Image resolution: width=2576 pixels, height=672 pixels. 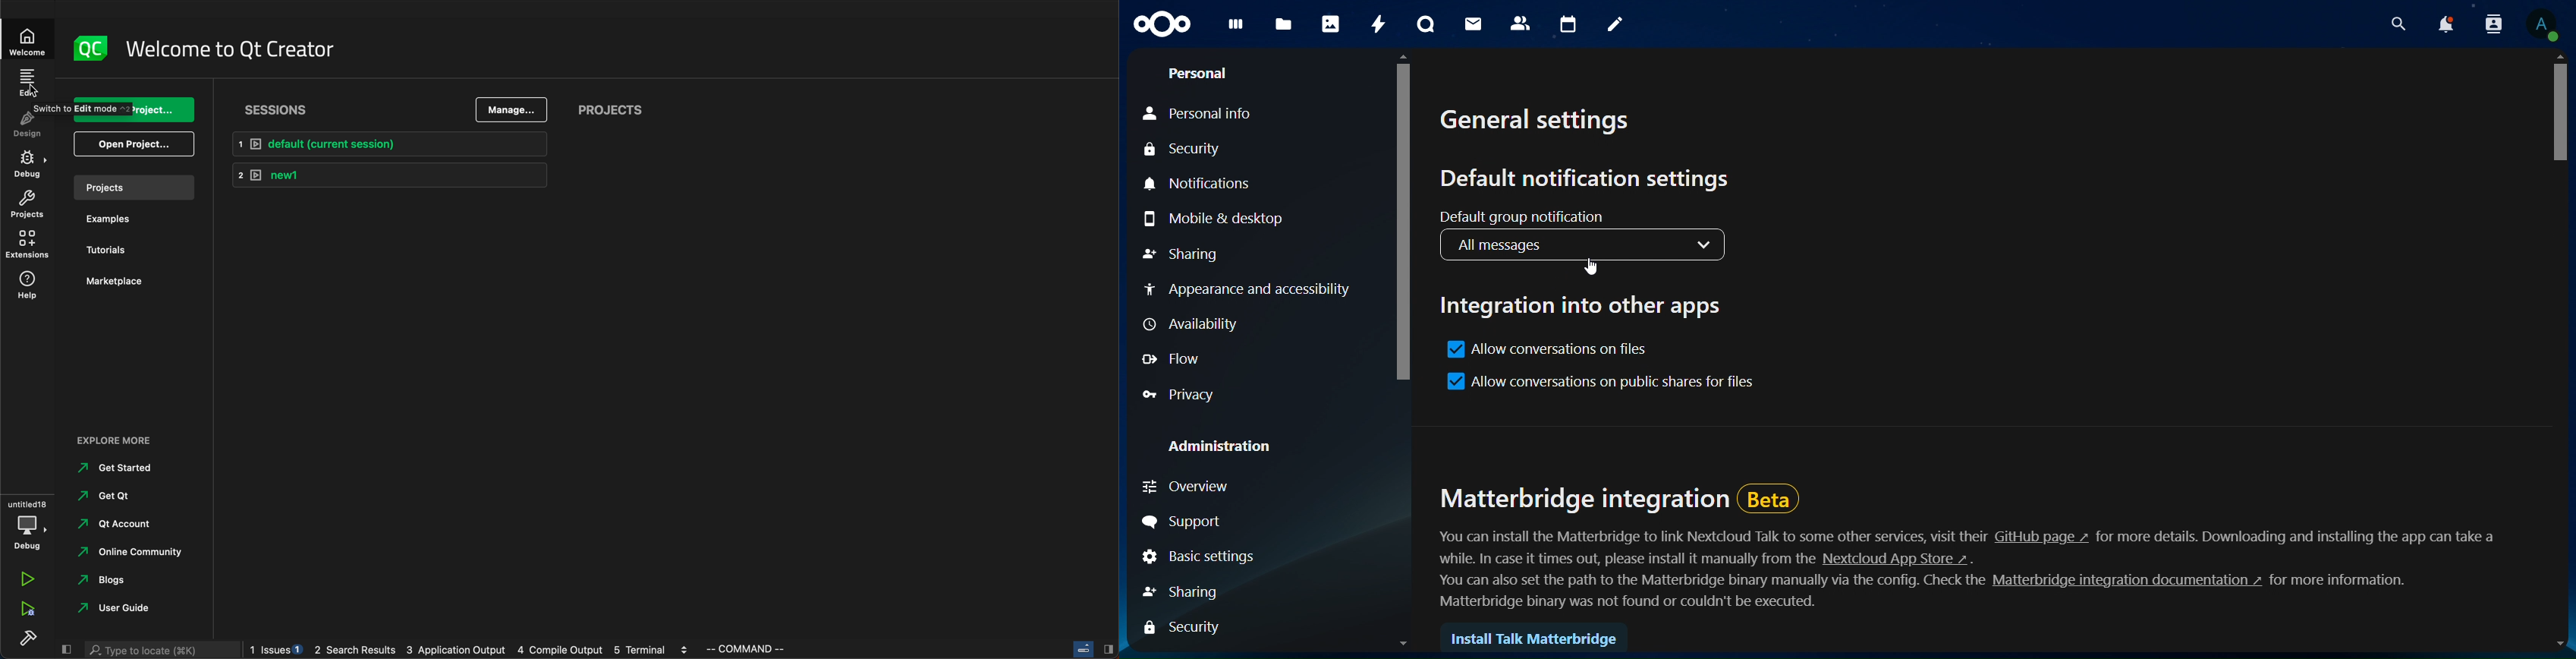 What do you see at coordinates (2439, 23) in the screenshot?
I see `notifications` at bounding box center [2439, 23].